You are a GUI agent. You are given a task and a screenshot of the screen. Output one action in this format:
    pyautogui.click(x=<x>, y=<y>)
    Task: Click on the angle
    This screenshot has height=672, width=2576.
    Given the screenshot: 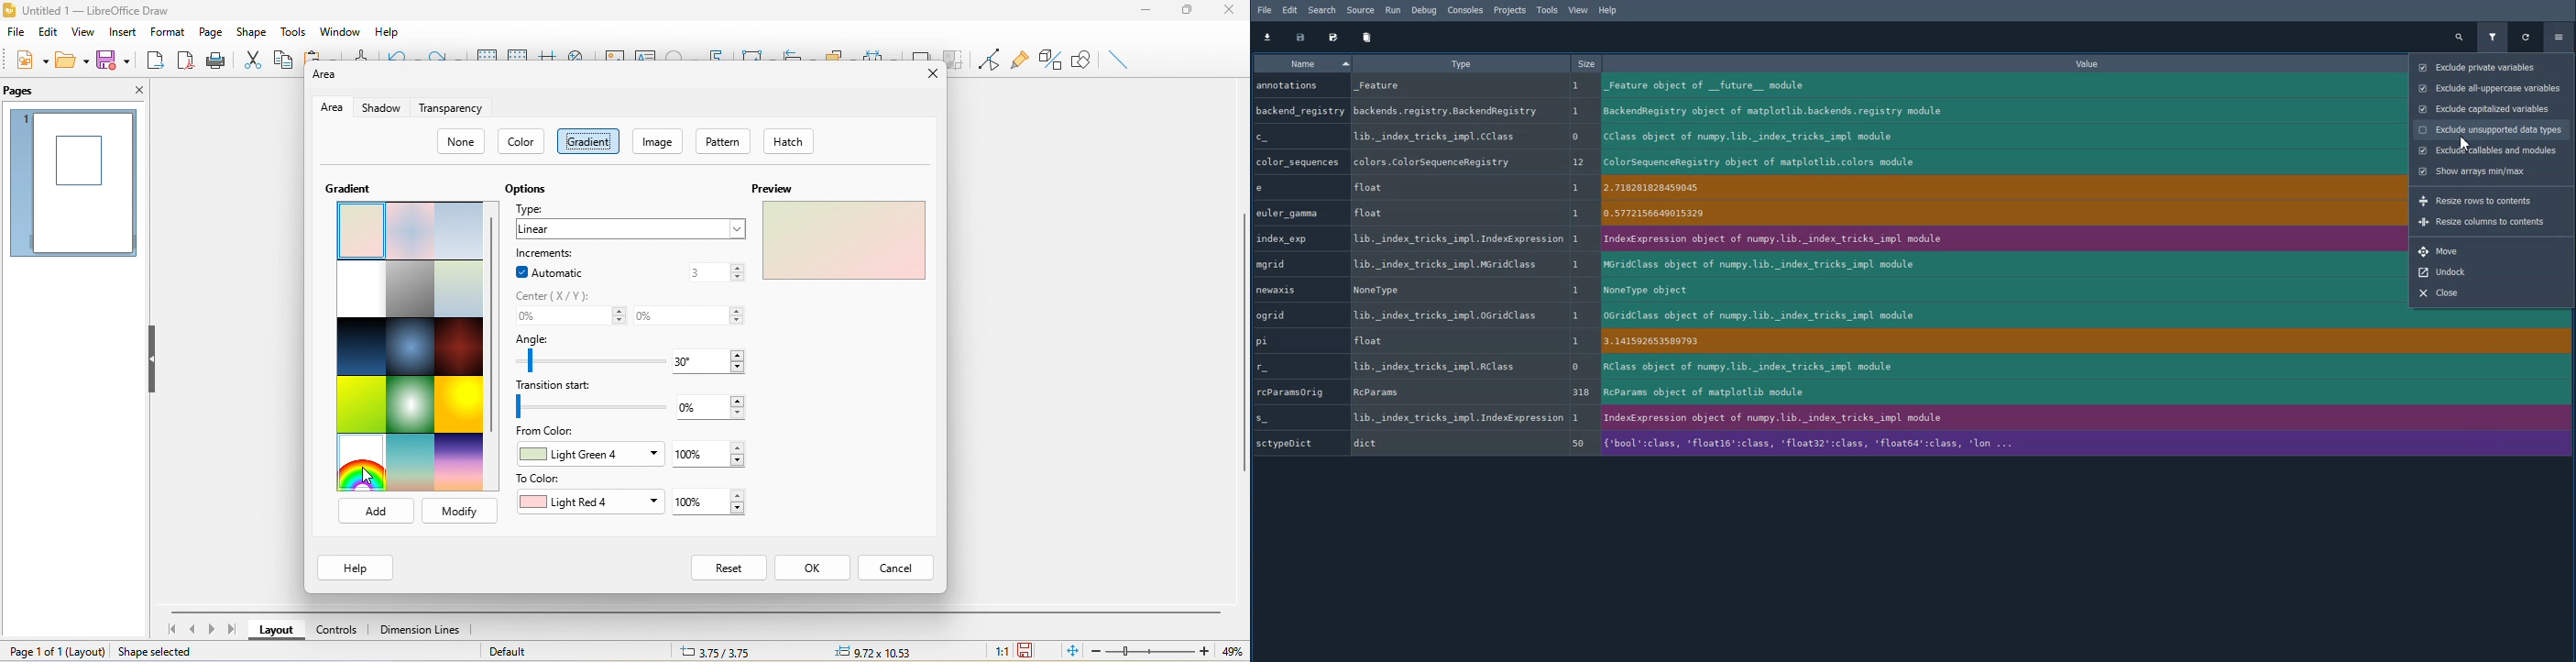 What is the action you would take?
    pyautogui.click(x=586, y=353)
    